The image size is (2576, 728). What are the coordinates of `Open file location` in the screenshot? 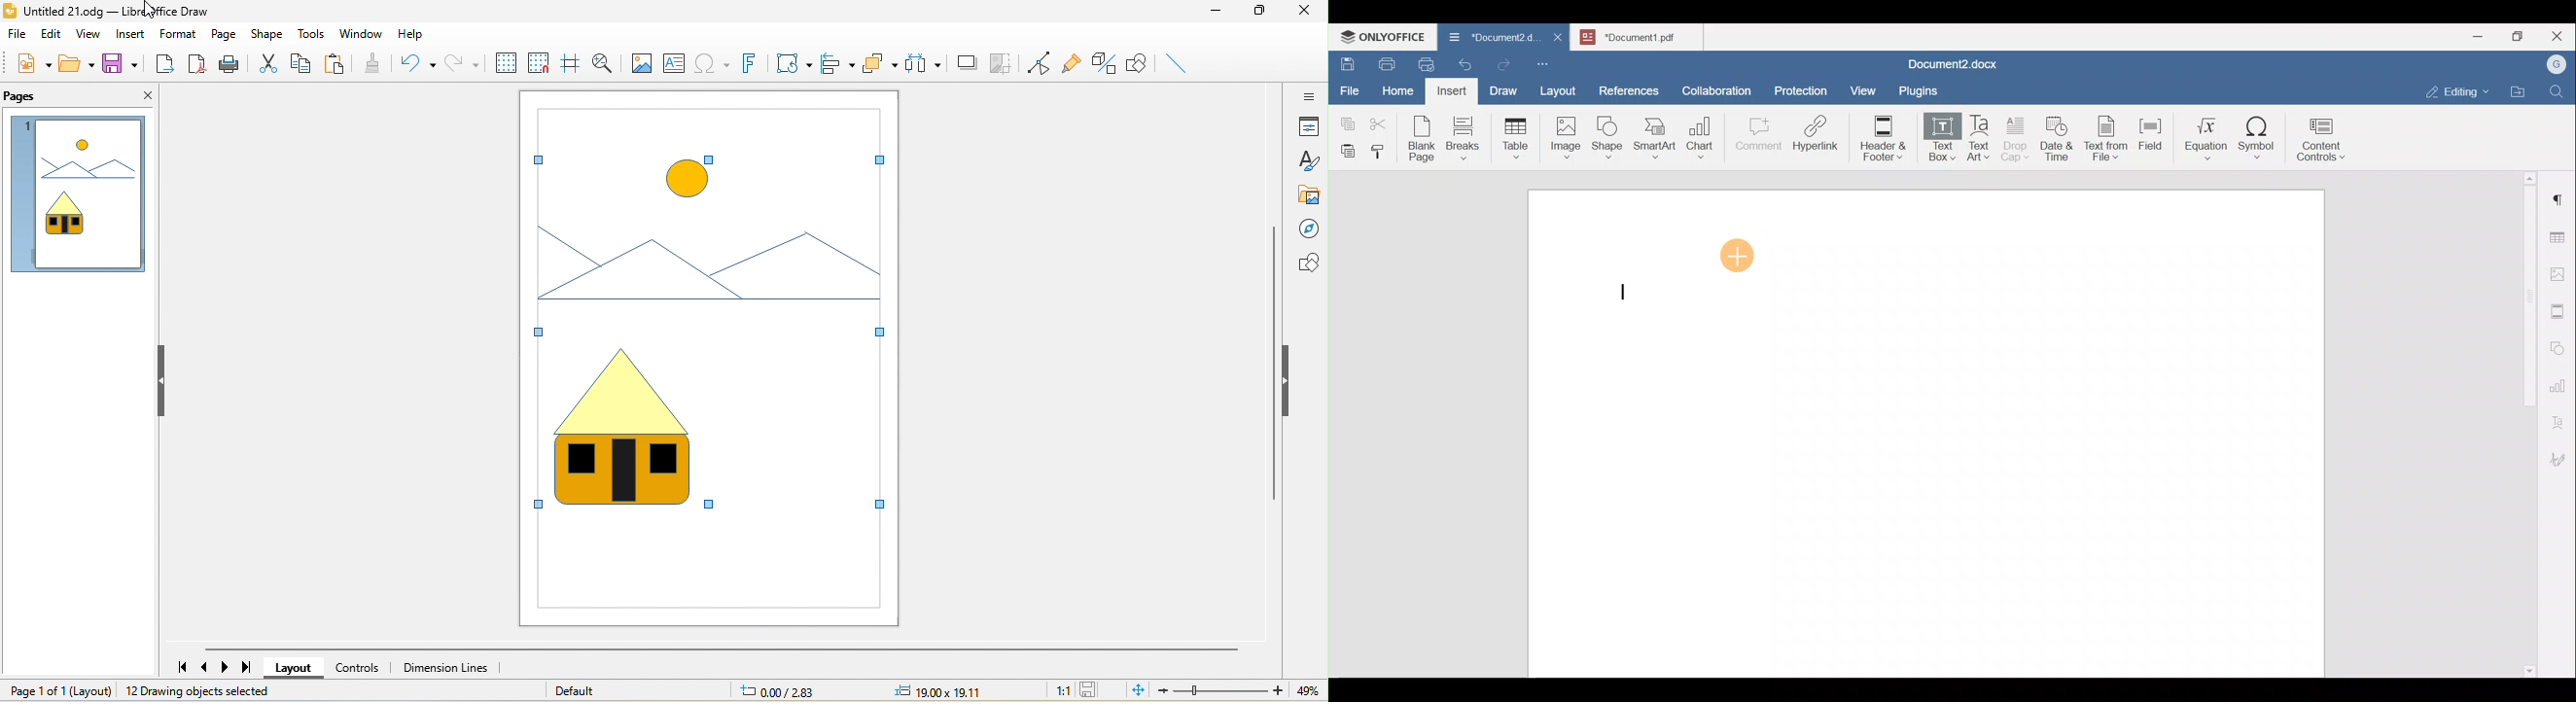 It's located at (2521, 93).